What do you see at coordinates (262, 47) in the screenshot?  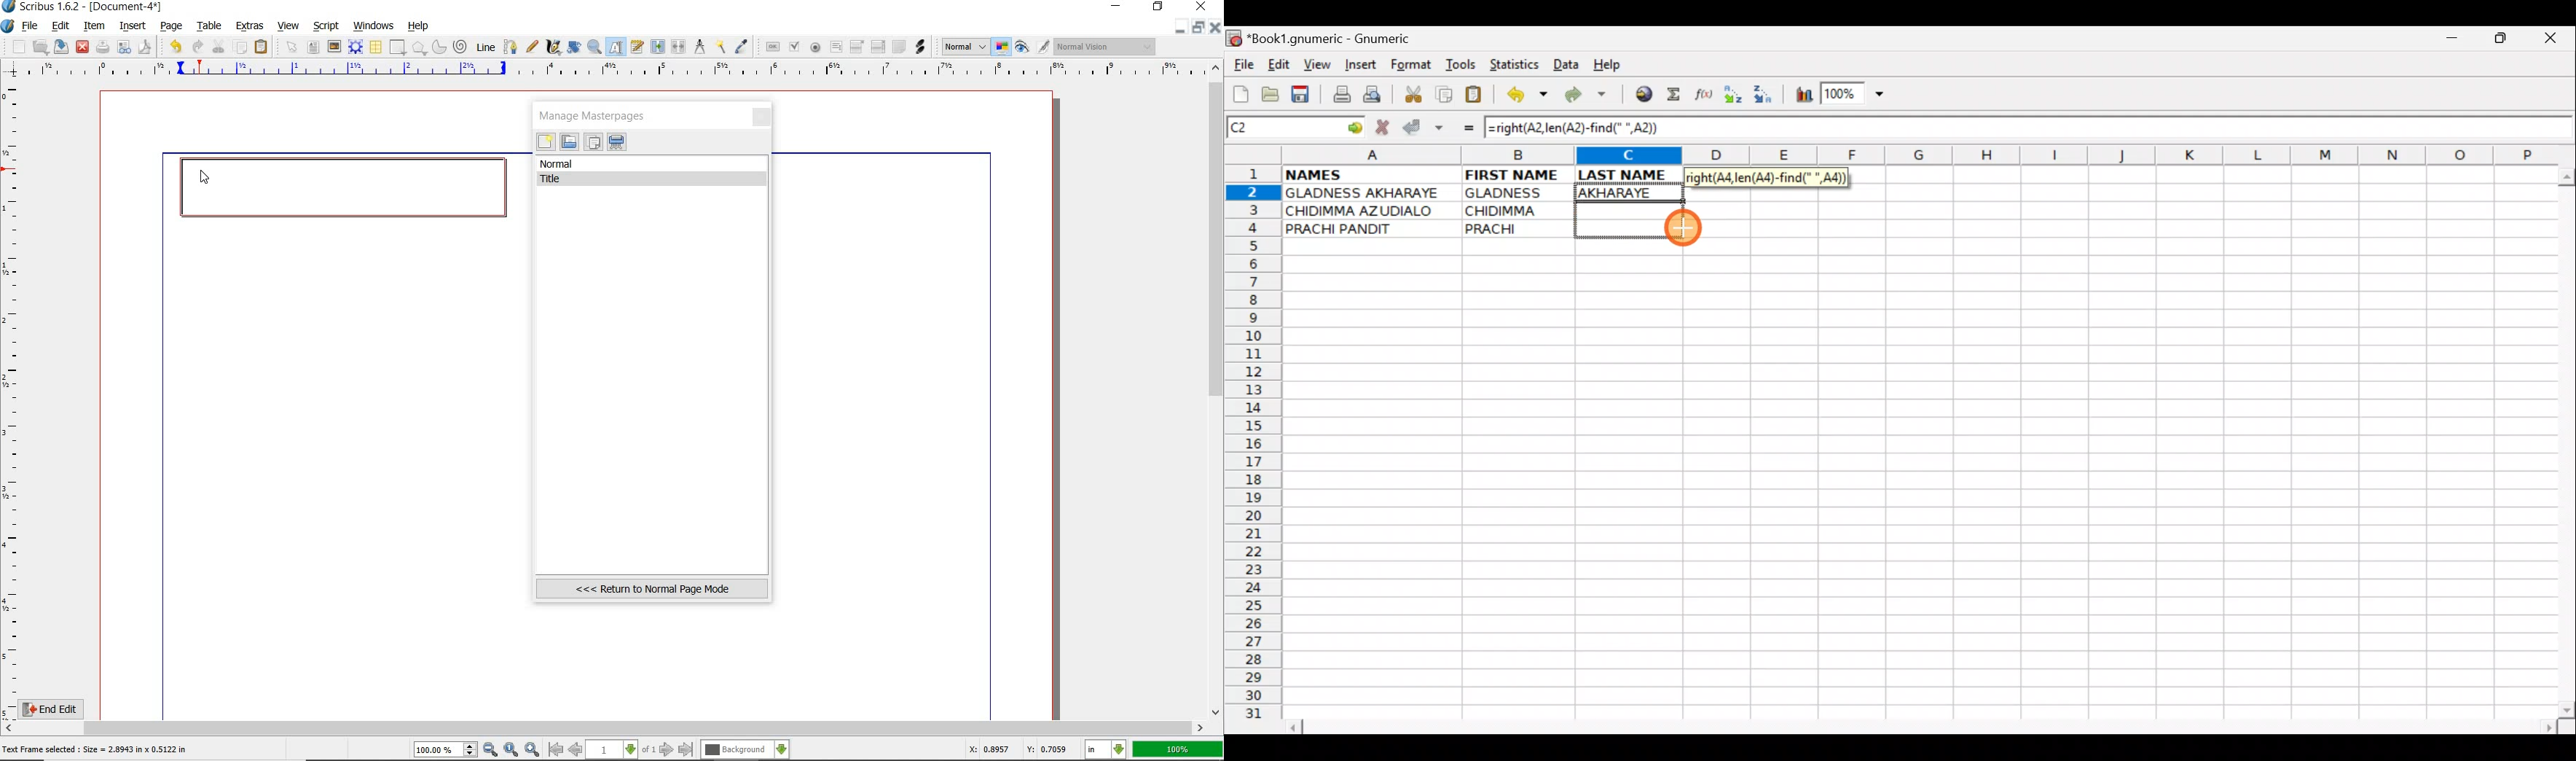 I see `paste` at bounding box center [262, 47].